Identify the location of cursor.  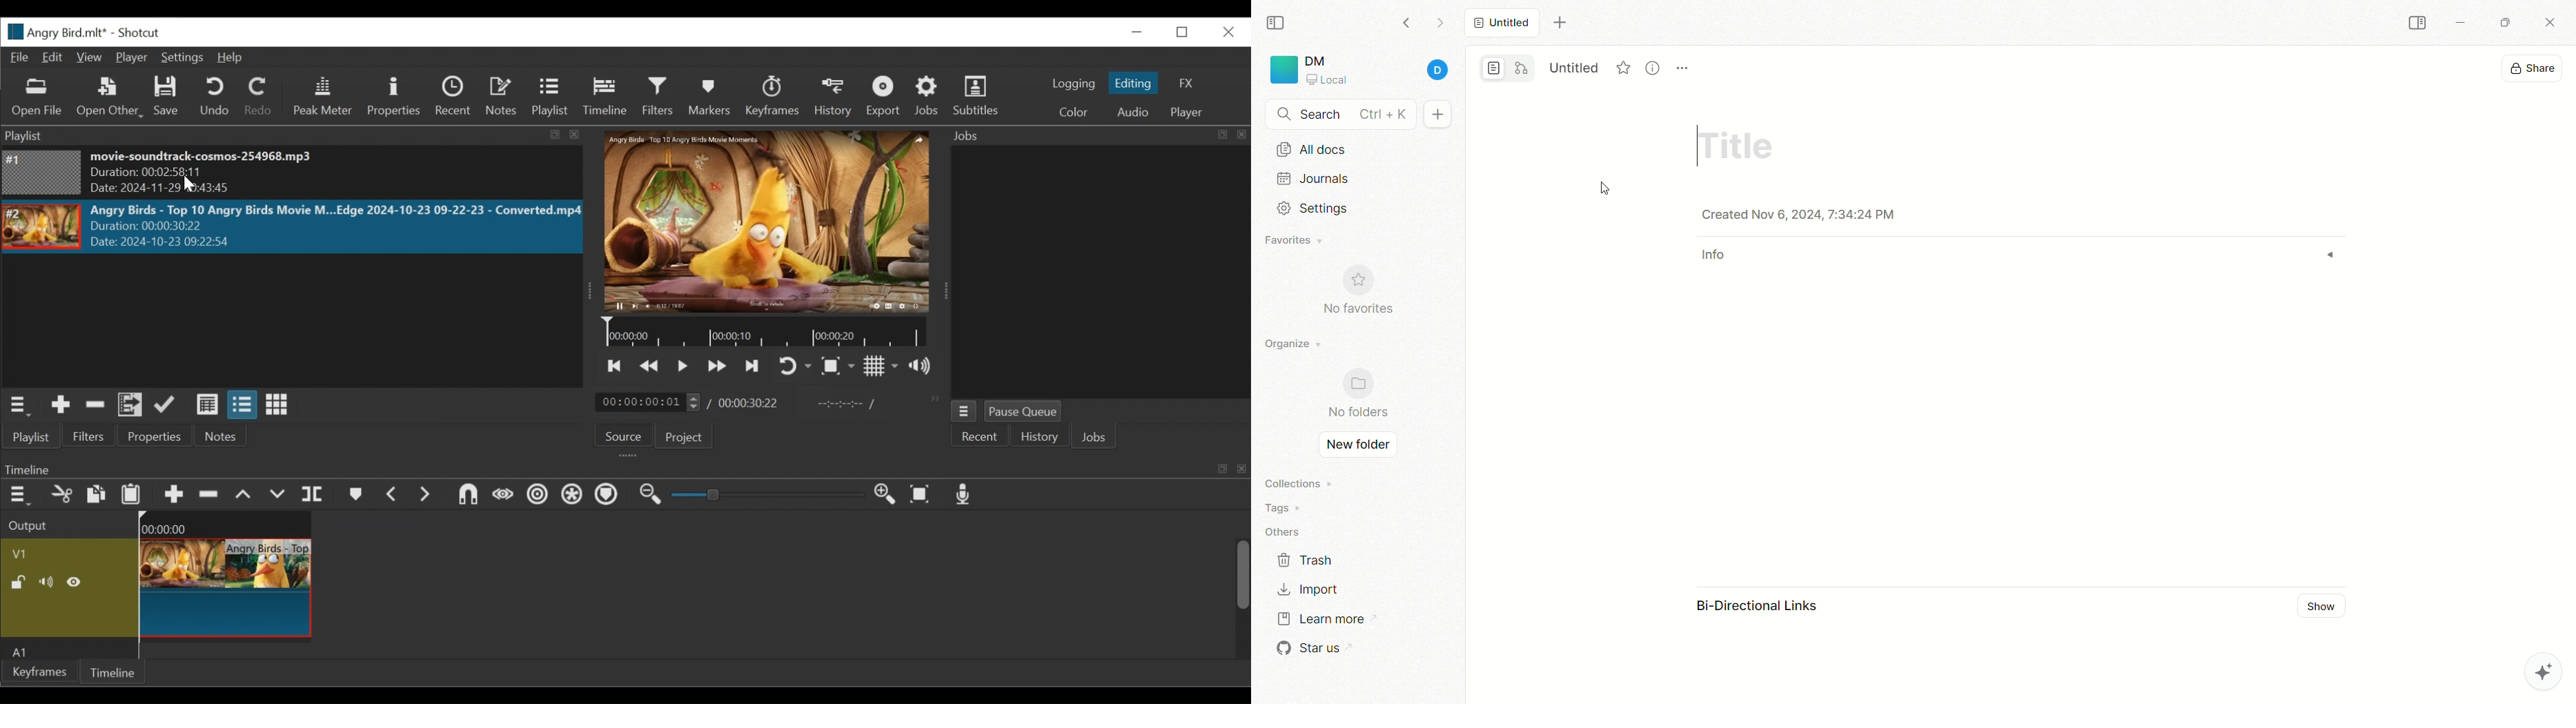
(1604, 190).